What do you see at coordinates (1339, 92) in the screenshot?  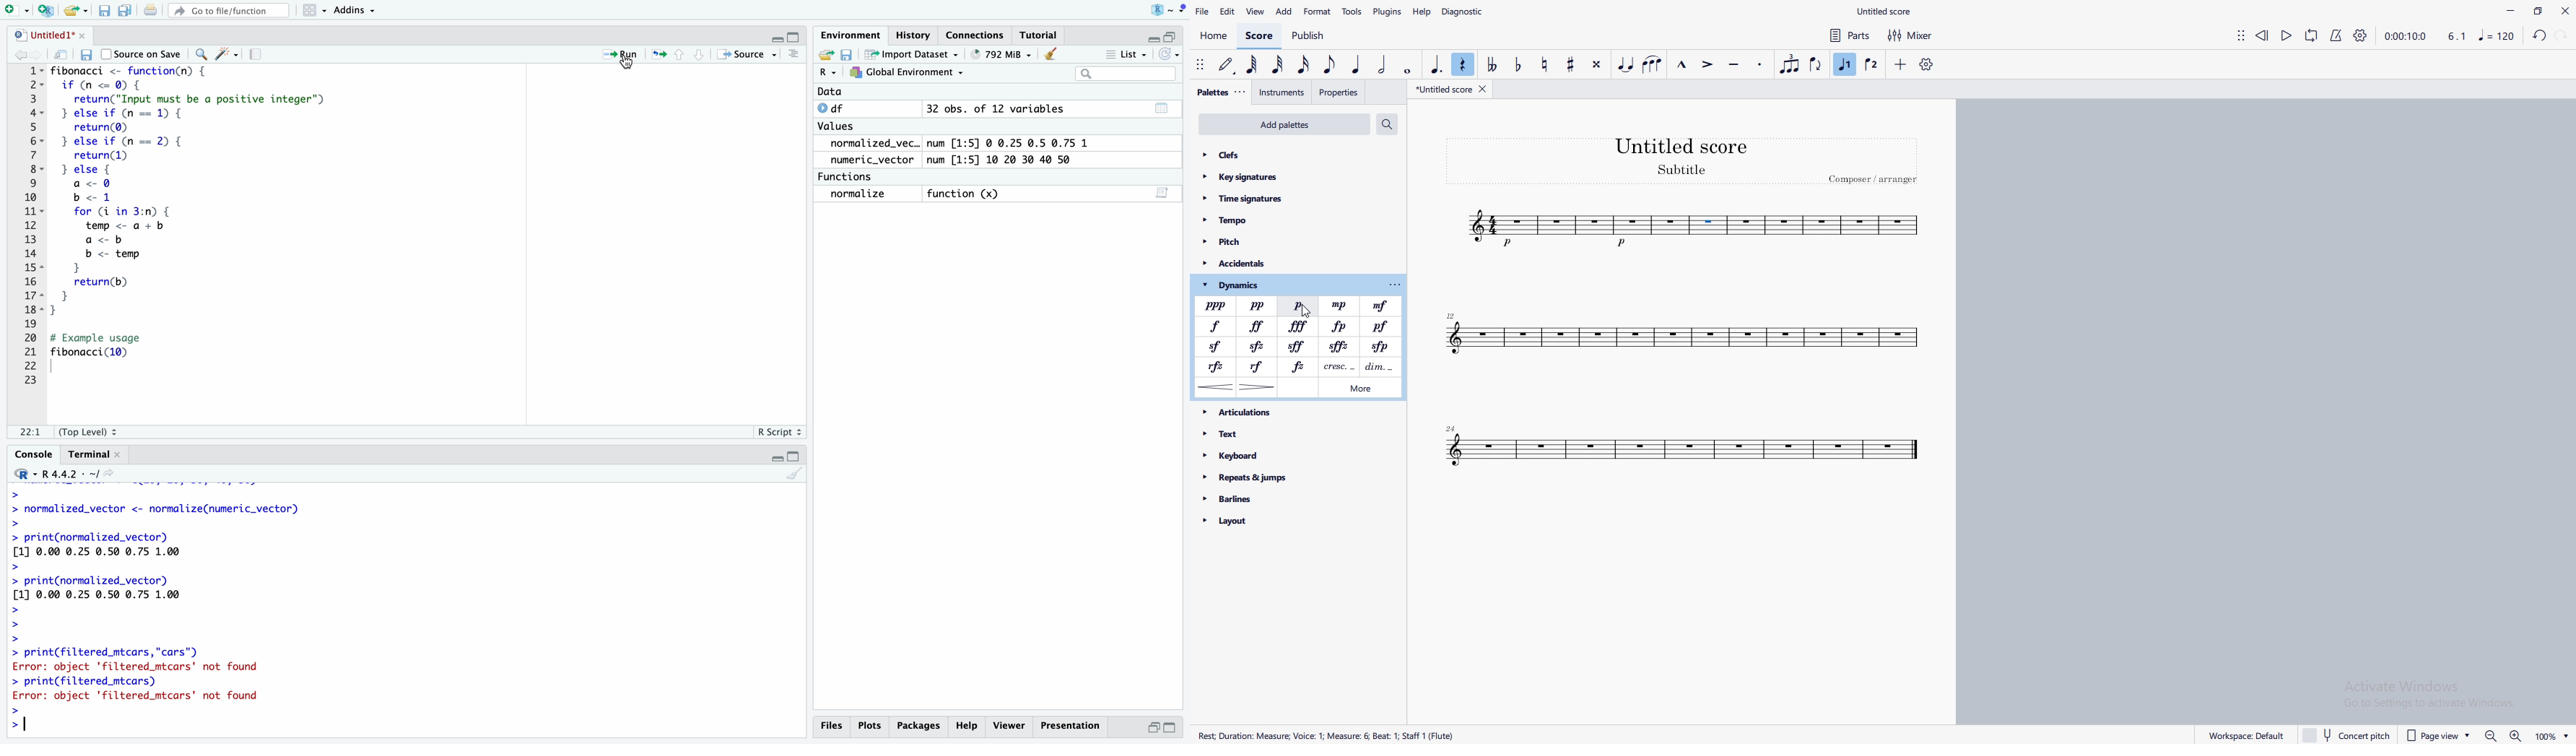 I see `properties` at bounding box center [1339, 92].